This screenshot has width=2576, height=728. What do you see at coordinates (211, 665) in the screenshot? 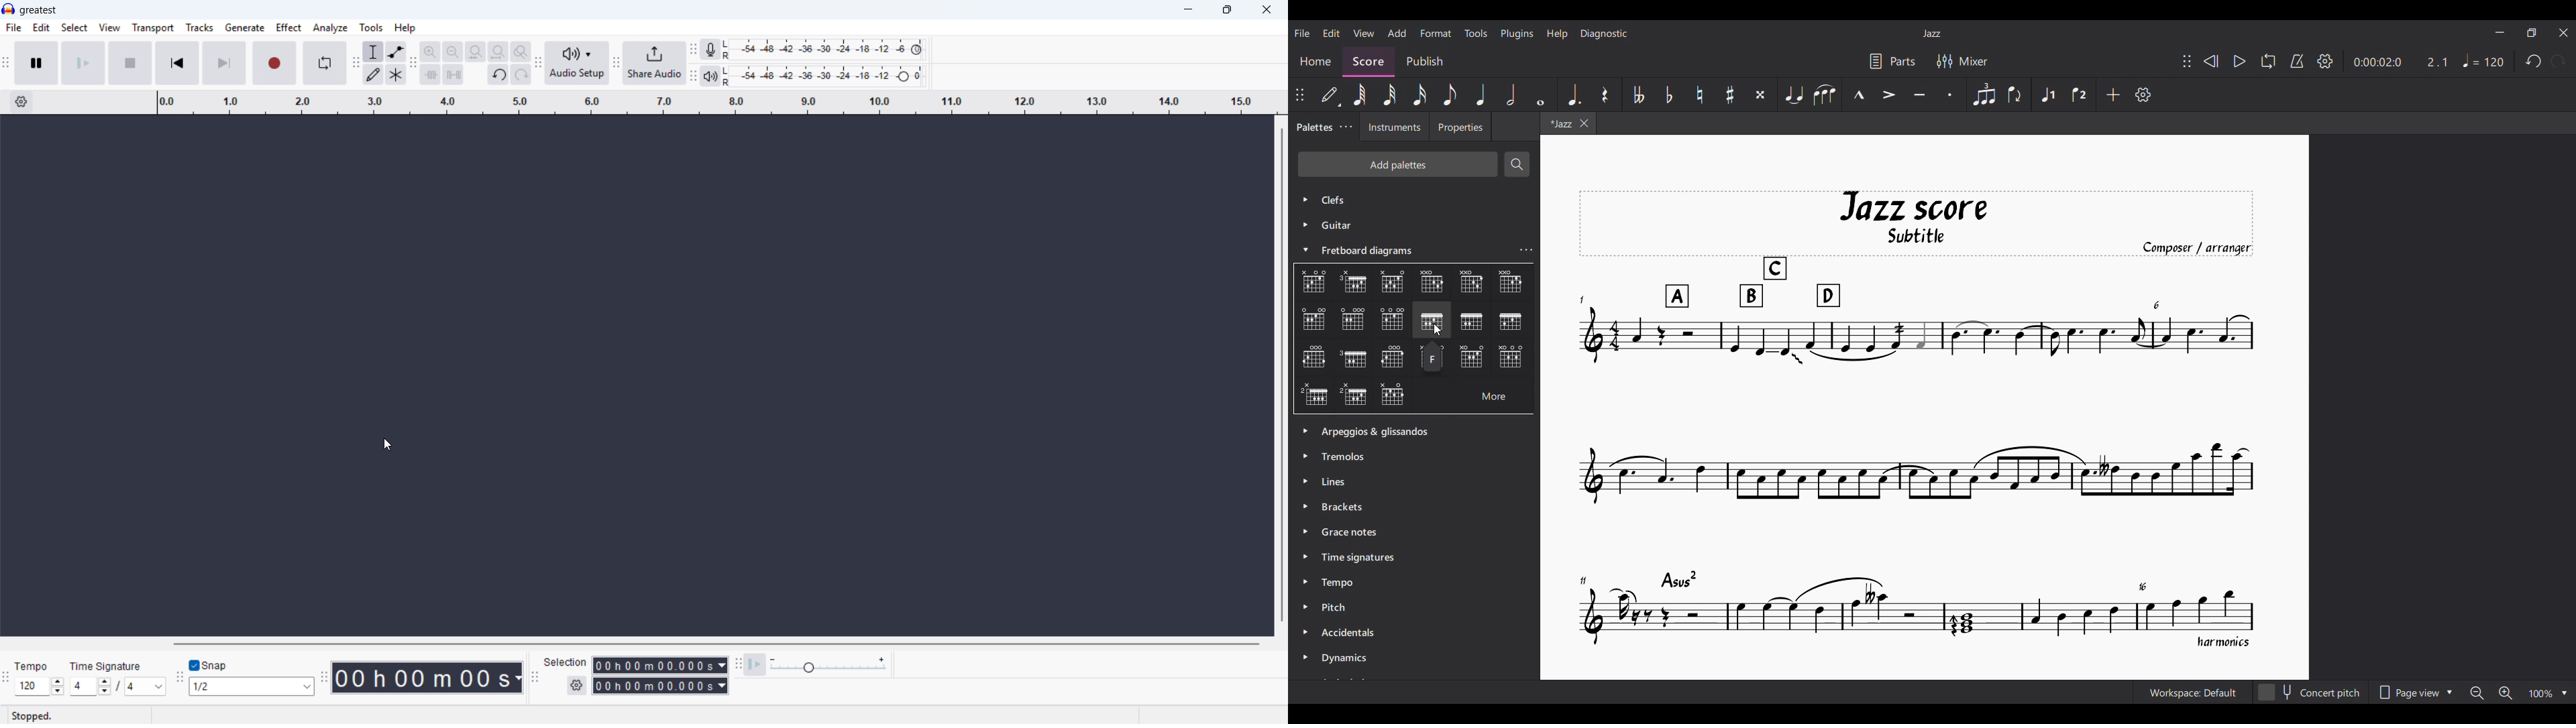
I see `toggle snap` at bounding box center [211, 665].